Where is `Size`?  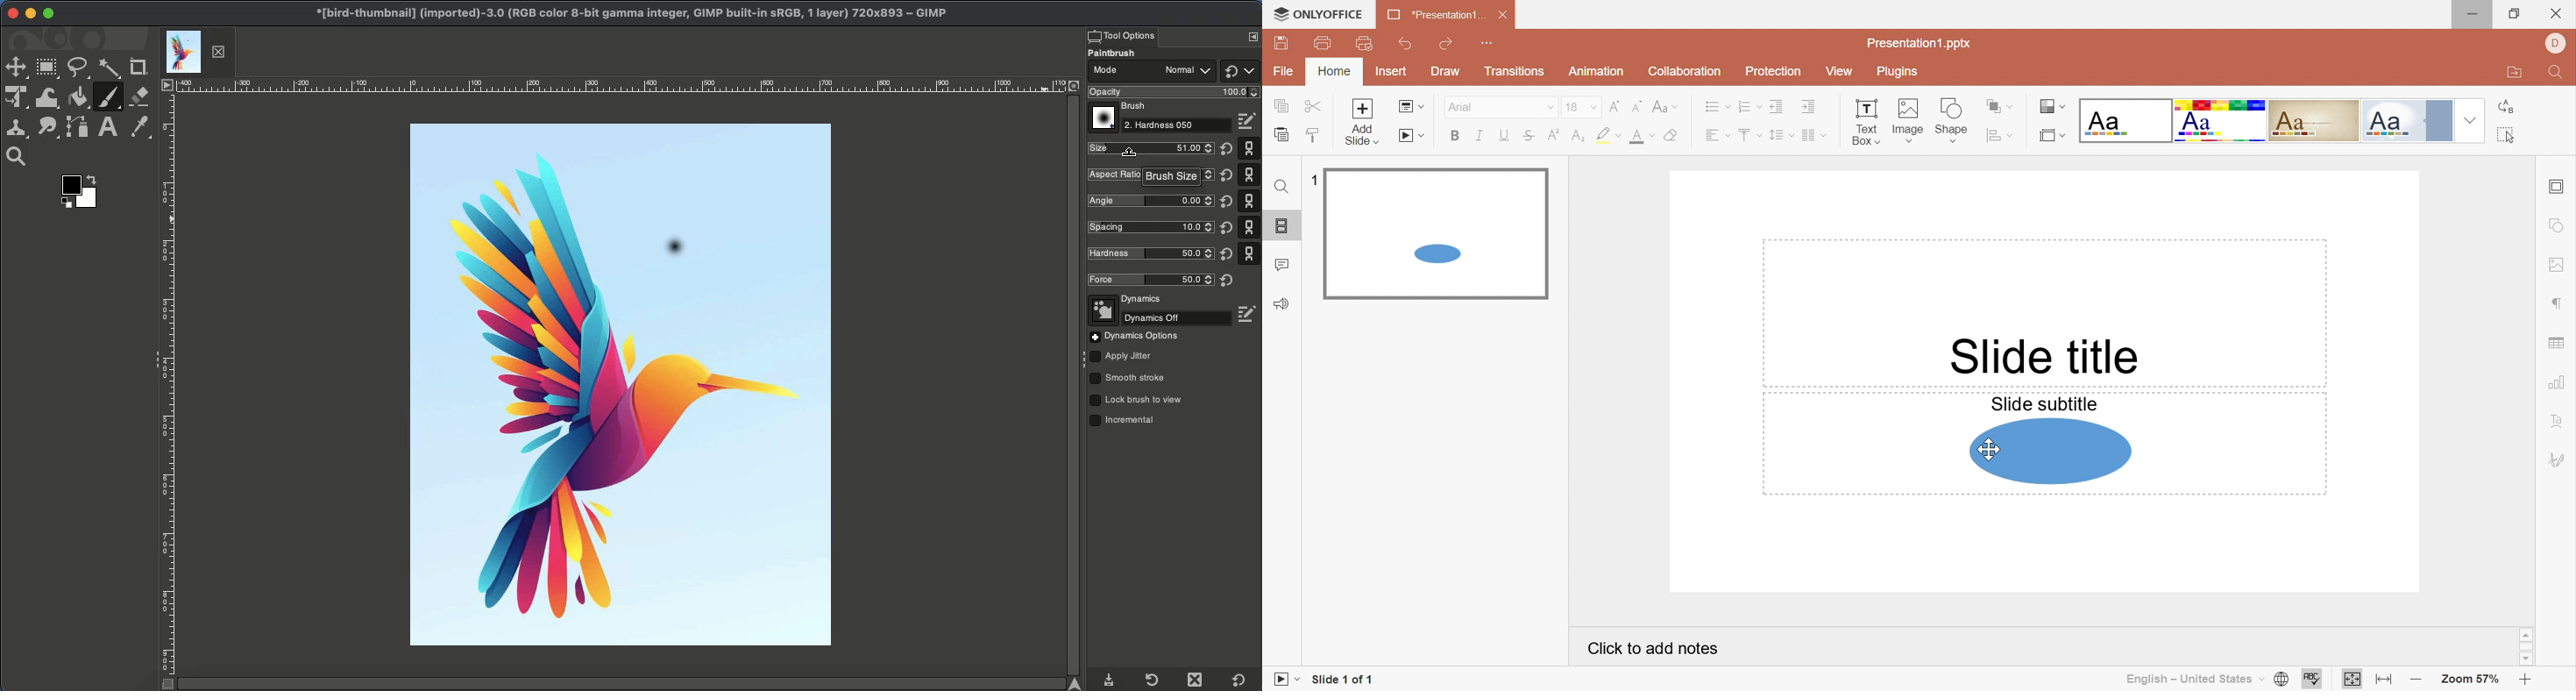
Size is located at coordinates (1150, 148).